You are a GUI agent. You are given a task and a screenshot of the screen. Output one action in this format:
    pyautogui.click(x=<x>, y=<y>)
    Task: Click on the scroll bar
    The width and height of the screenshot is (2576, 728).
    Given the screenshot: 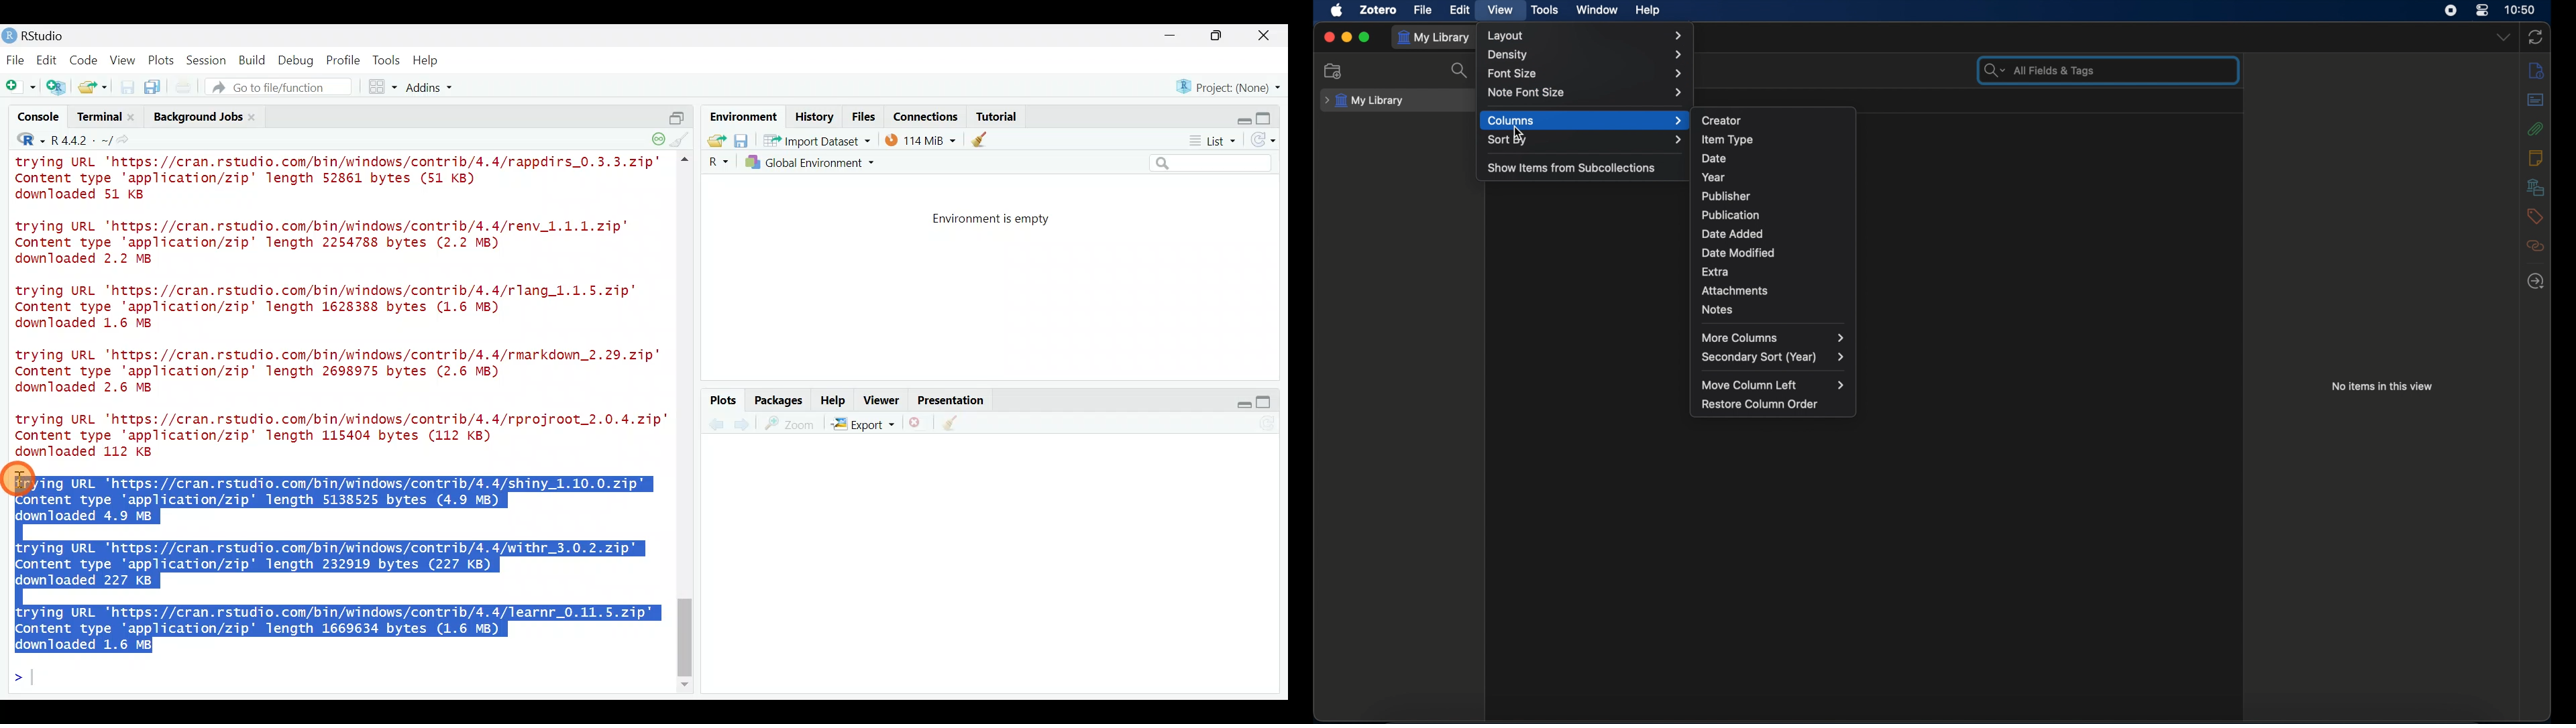 What is the action you would take?
    pyautogui.click(x=687, y=424)
    